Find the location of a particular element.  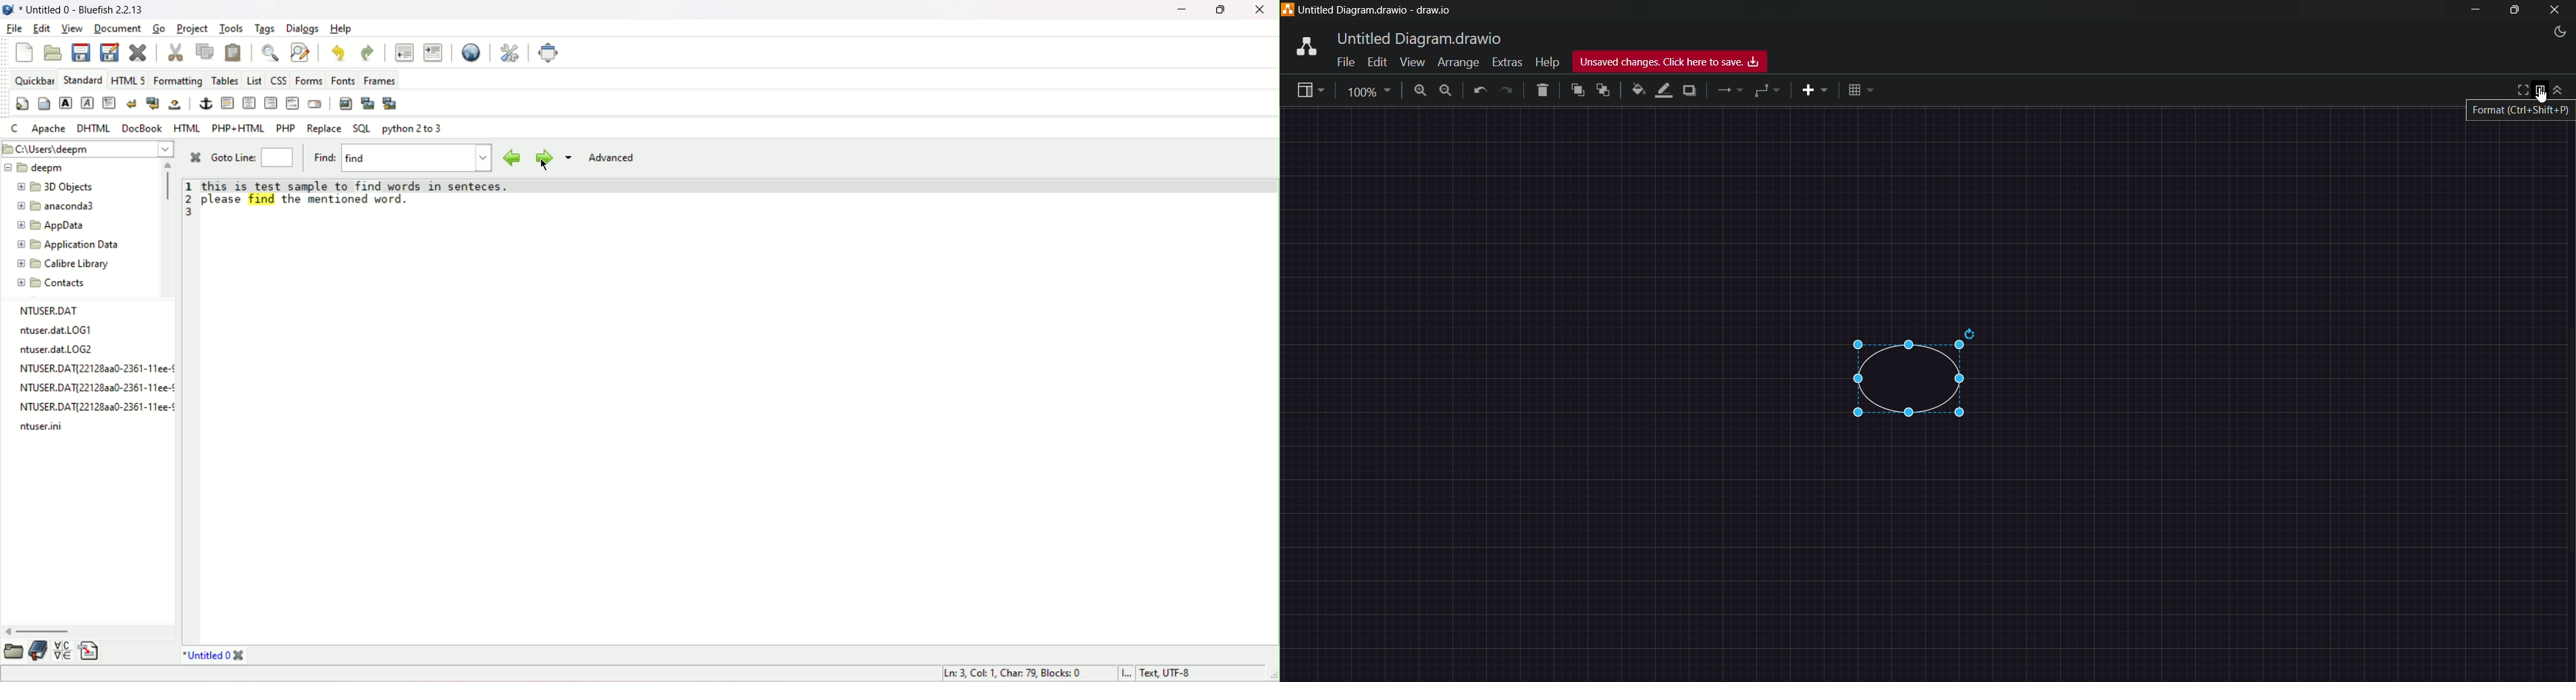

tools is located at coordinates (232, 29).